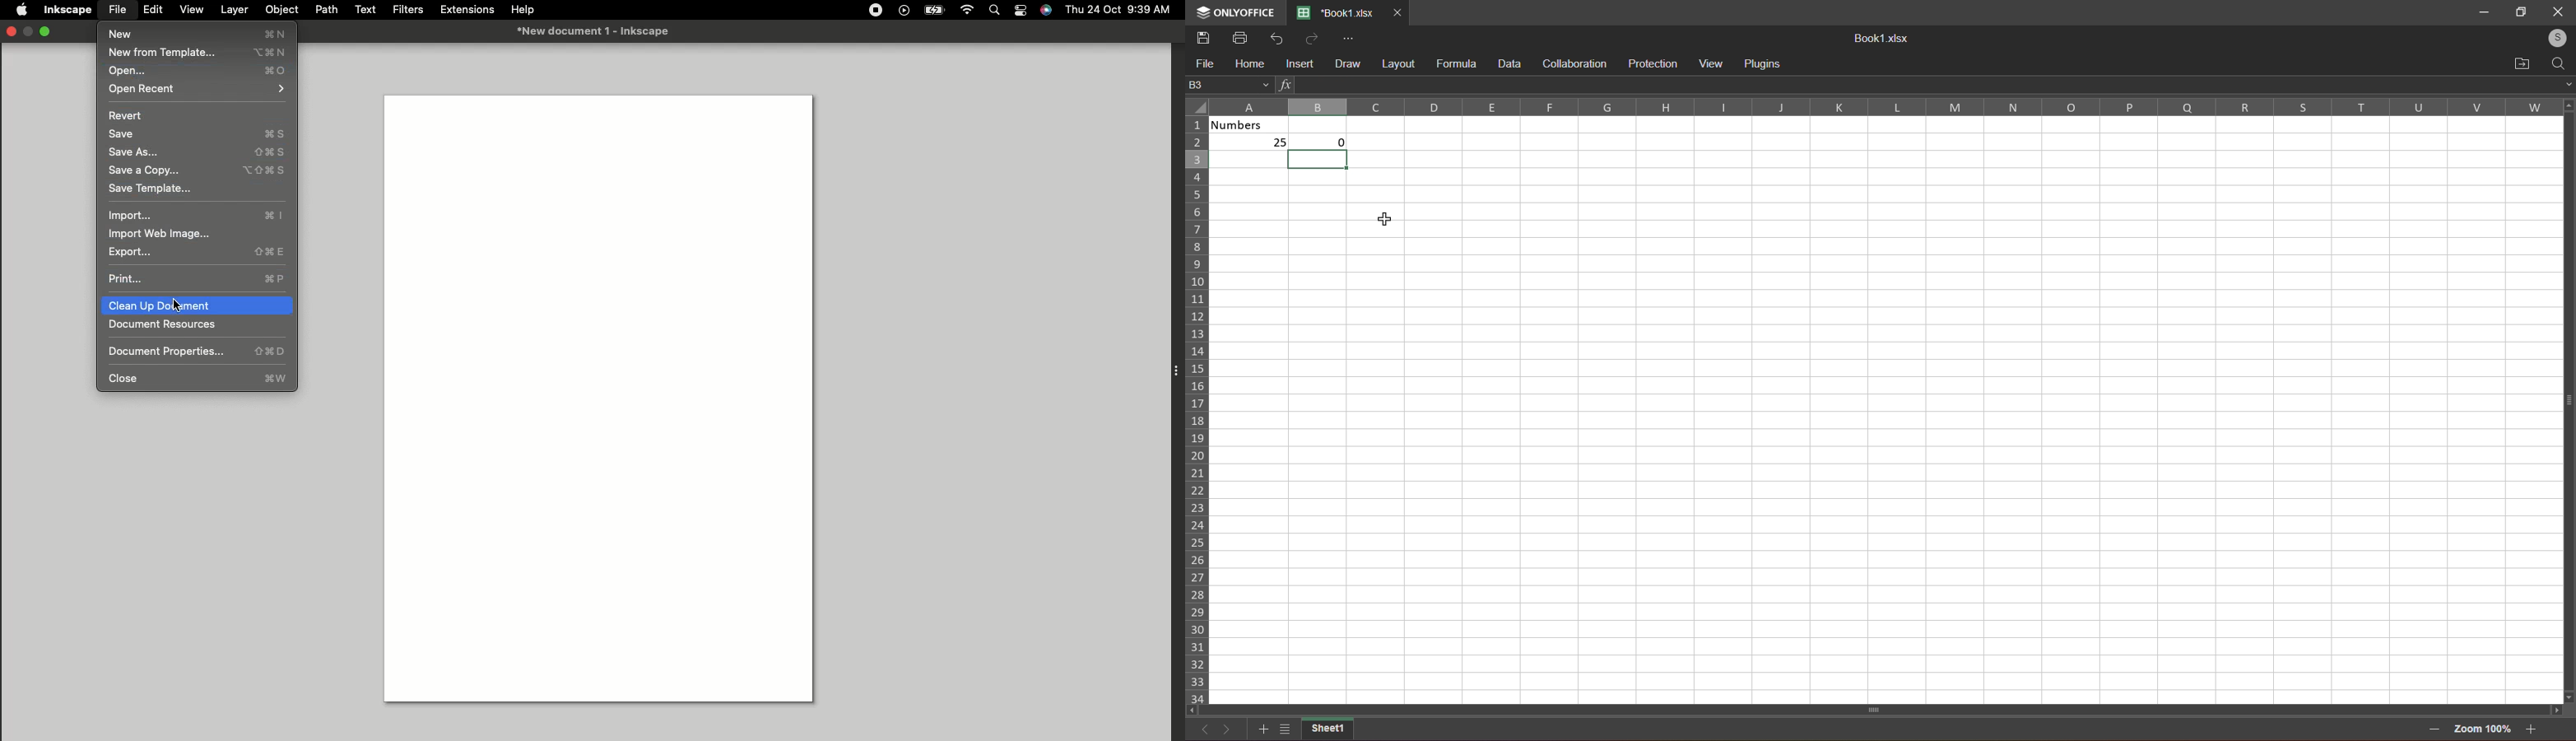  What do you see at coordinates (1766, 62) in the screenshot?
I see `plugins` at bounding box center [1766, 62].